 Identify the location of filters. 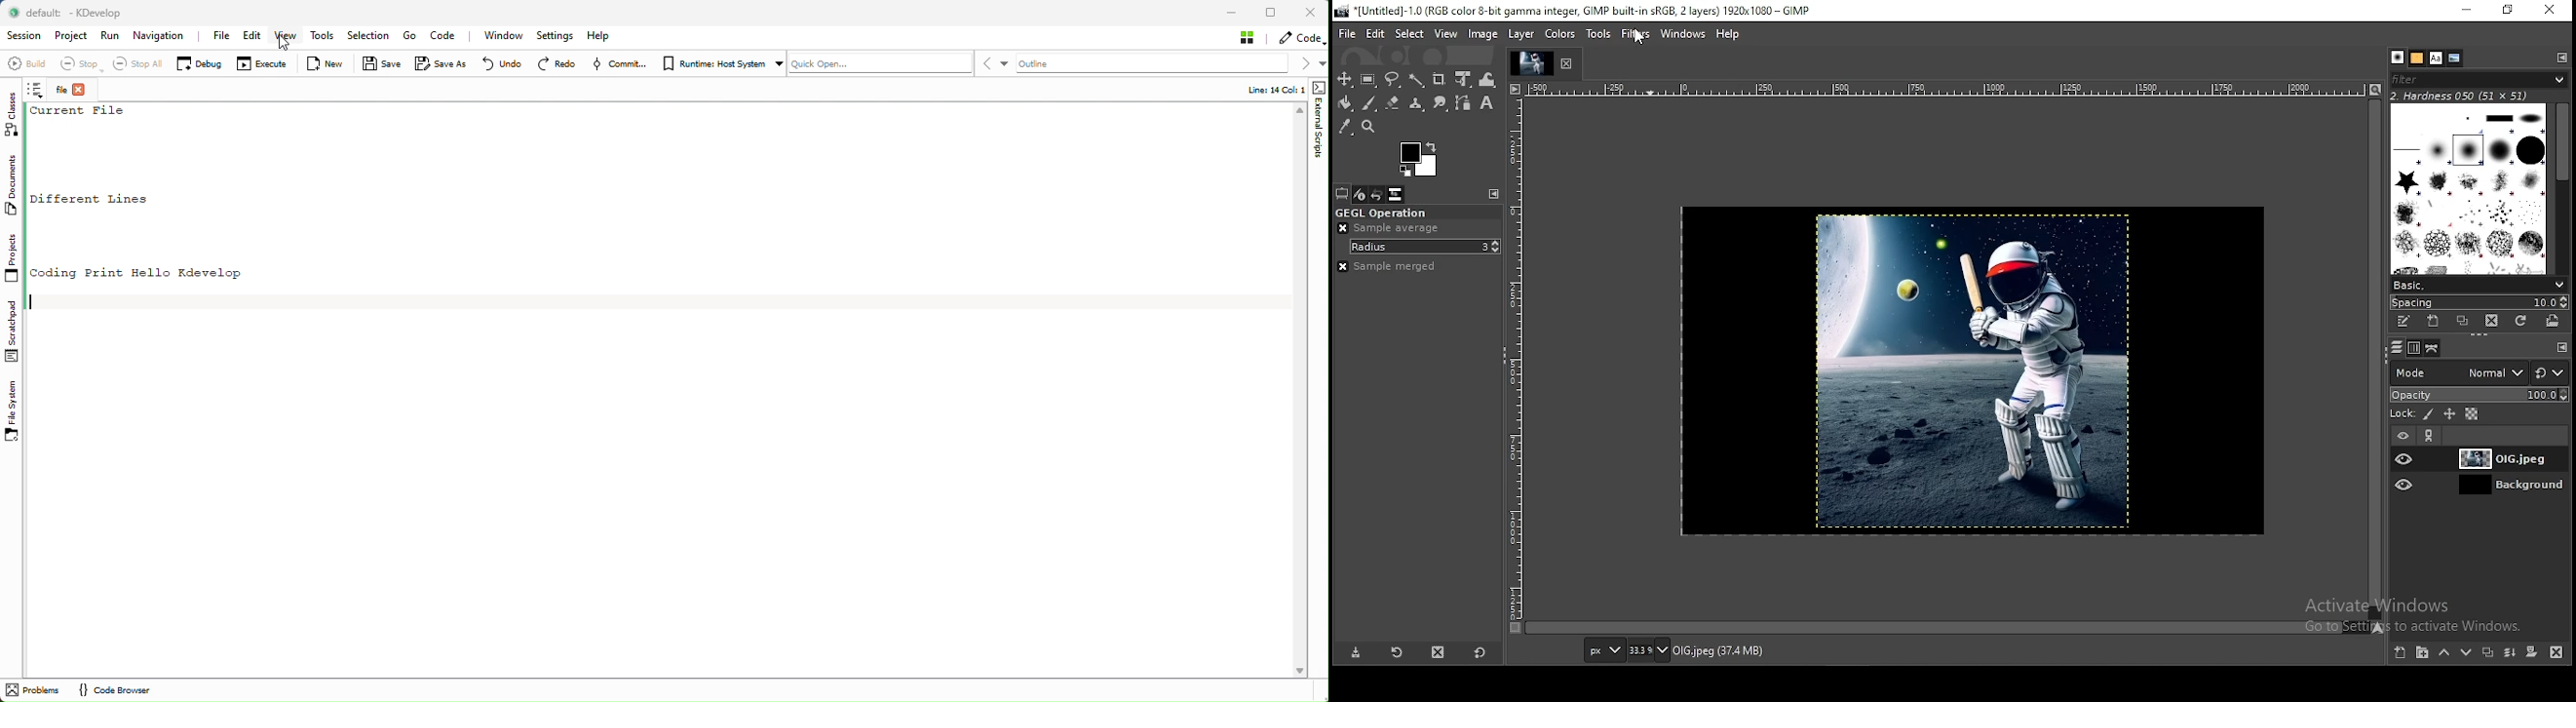
(1635, 34).